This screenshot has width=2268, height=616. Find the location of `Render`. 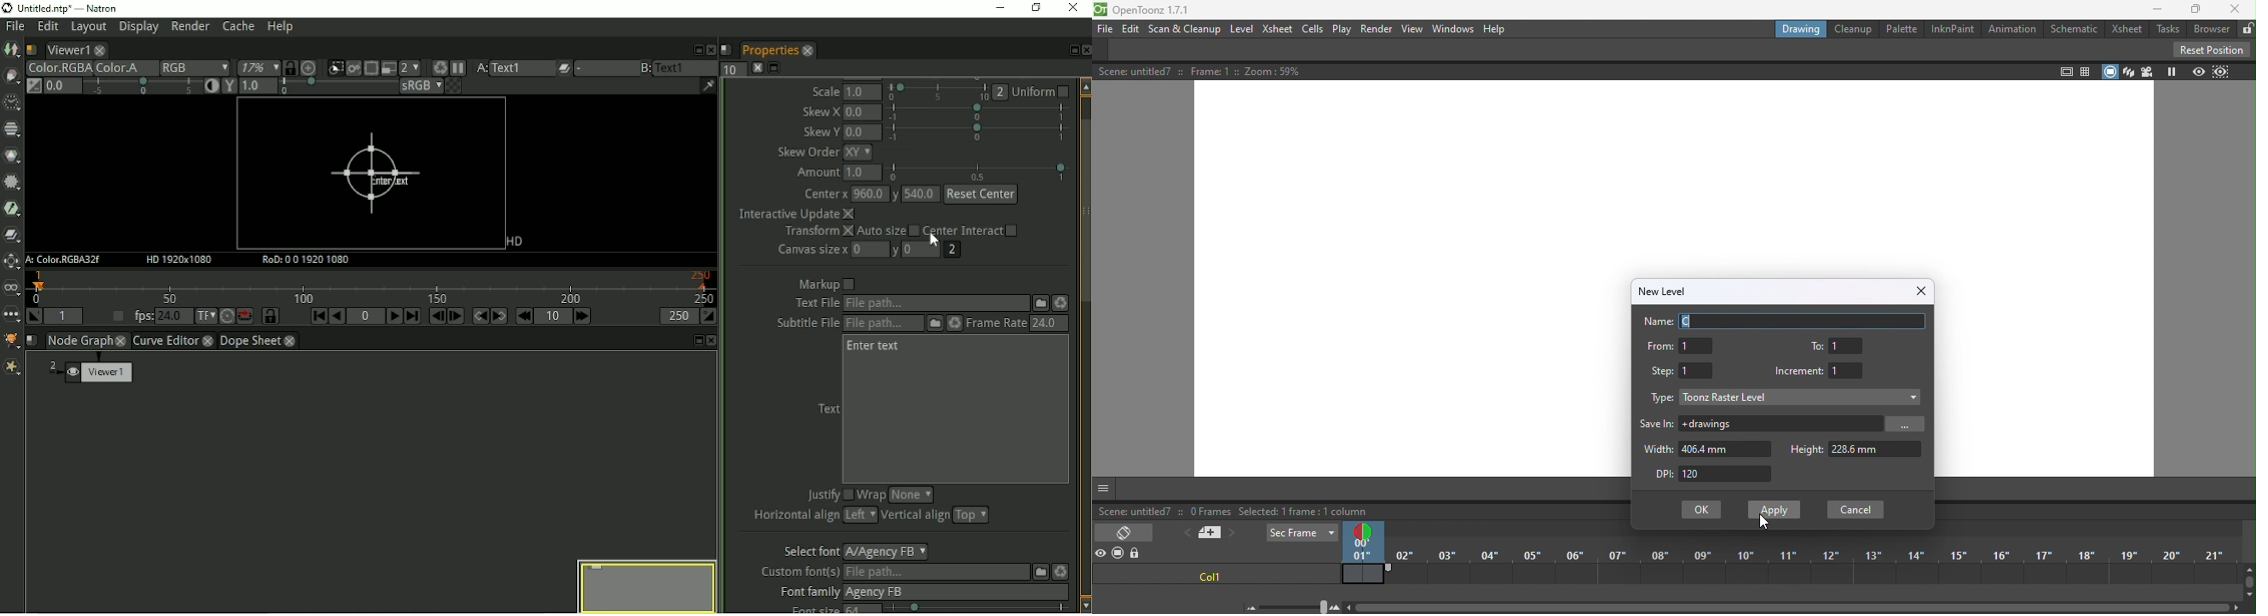

Render is located at coordinates (1376, 29).